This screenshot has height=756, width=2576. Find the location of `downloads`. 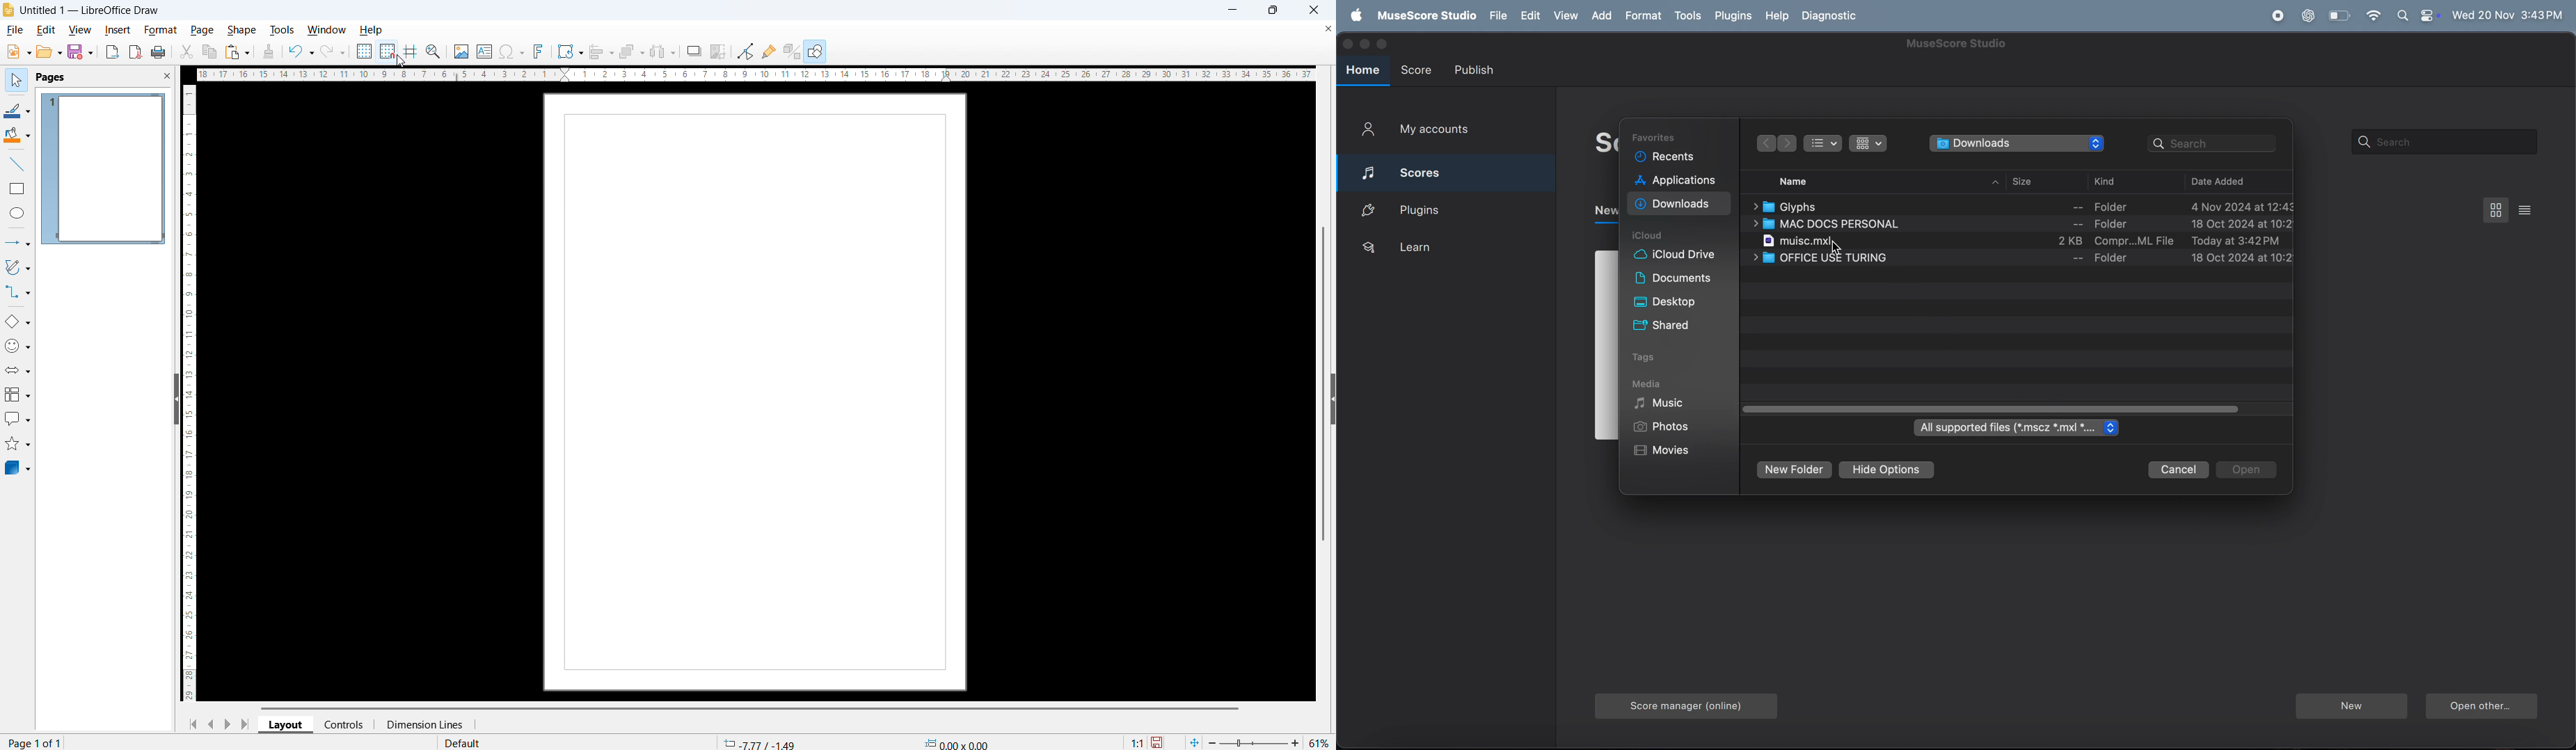

downloads is located at coordinates (2017, 144).